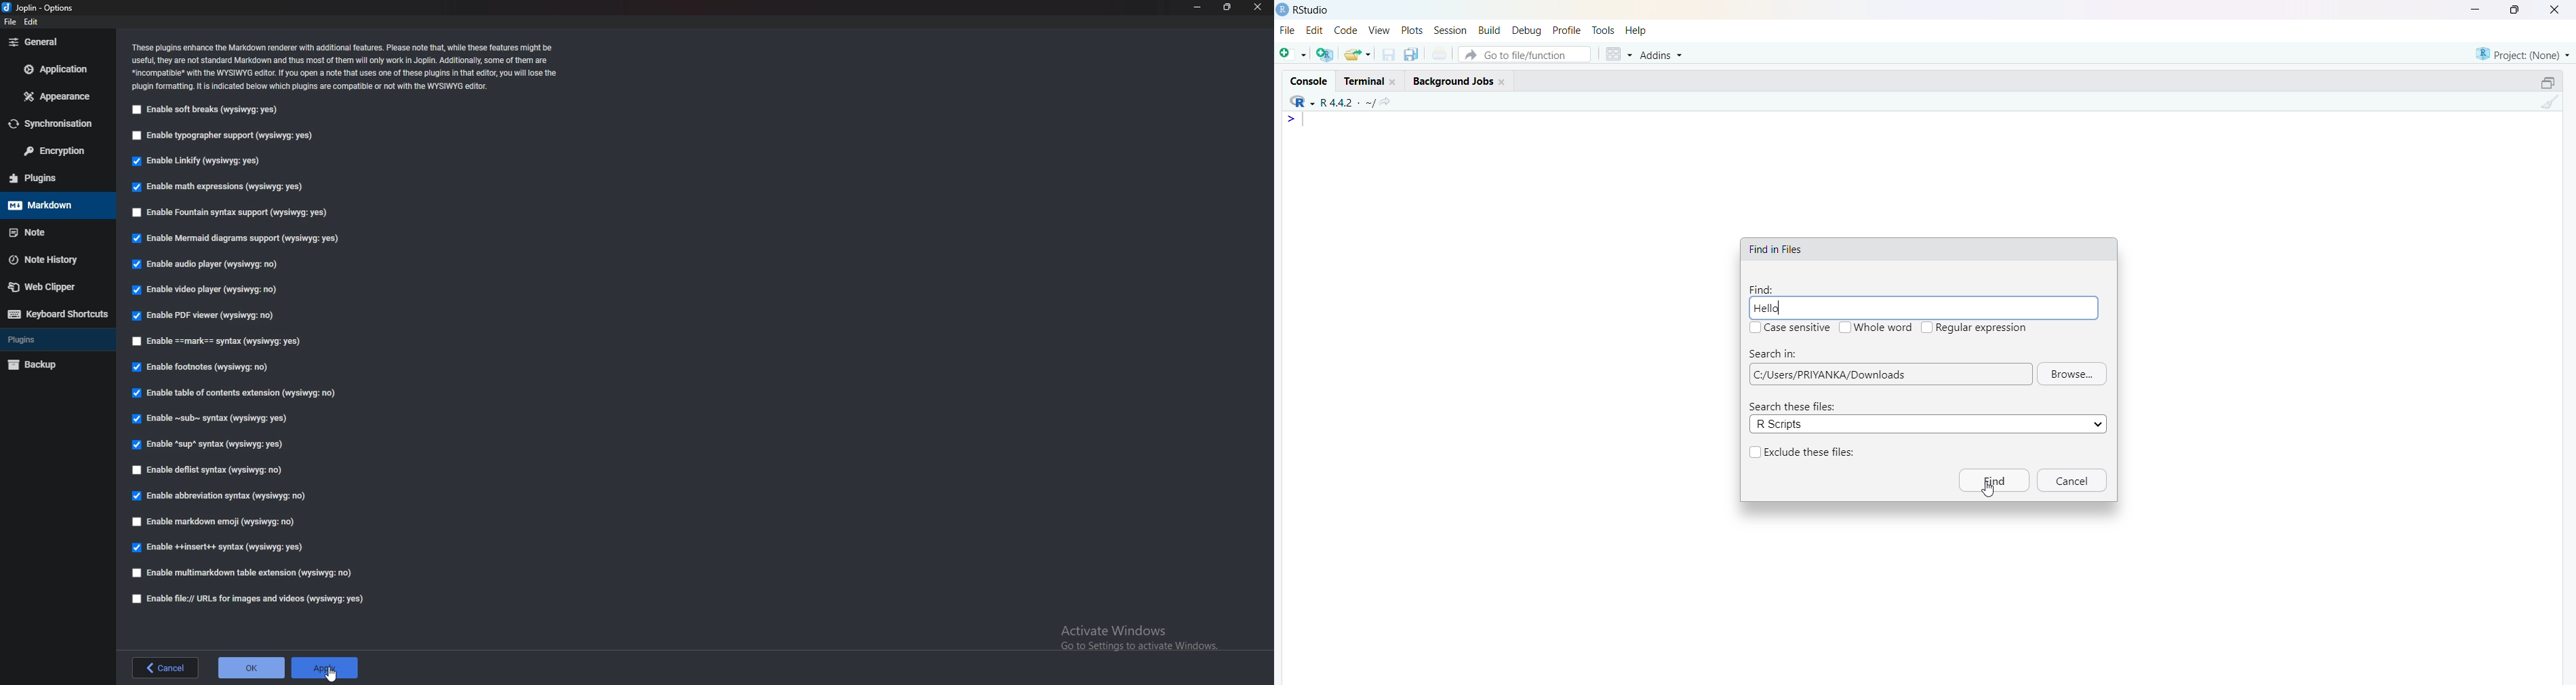 The image size is (2576, 700). What do you see at coordinates (1491, 31) in the screenshot?
I see `build` at bounding box center [1491, 31].